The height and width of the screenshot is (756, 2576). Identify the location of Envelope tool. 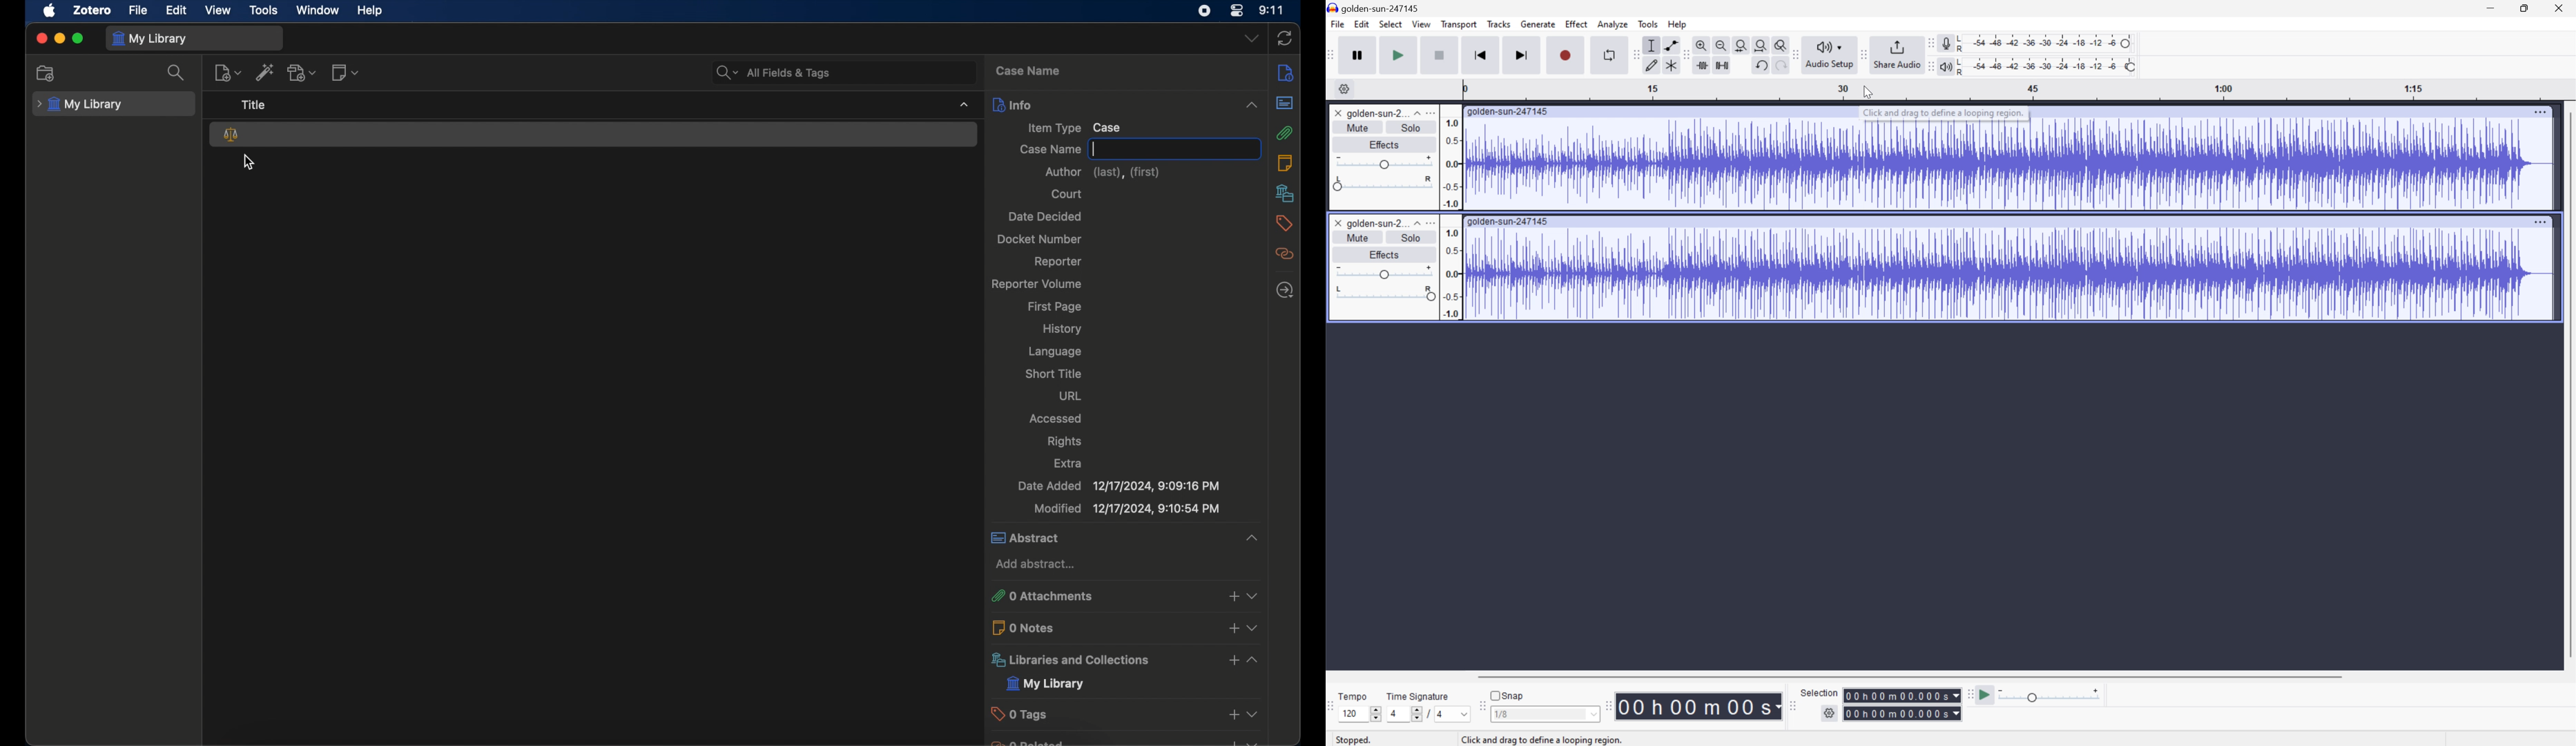
(1671, 44).